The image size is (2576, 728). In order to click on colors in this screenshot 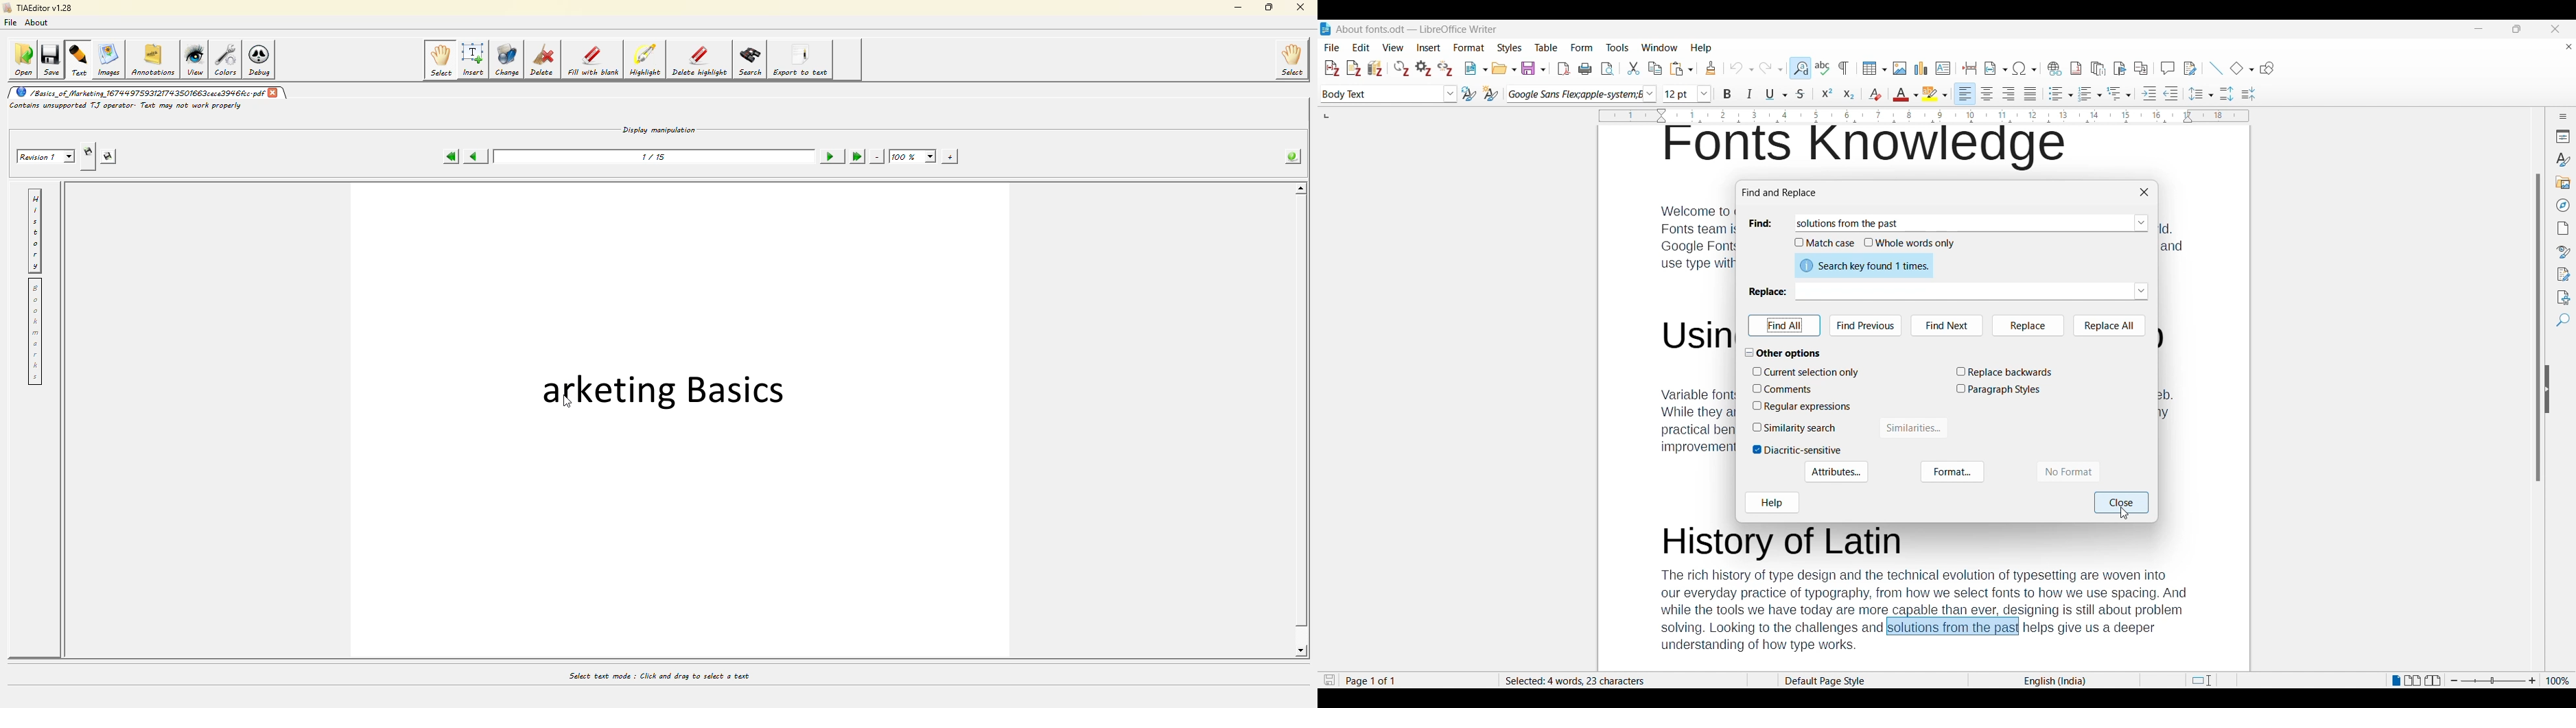, I will do `click(227, 59)`.